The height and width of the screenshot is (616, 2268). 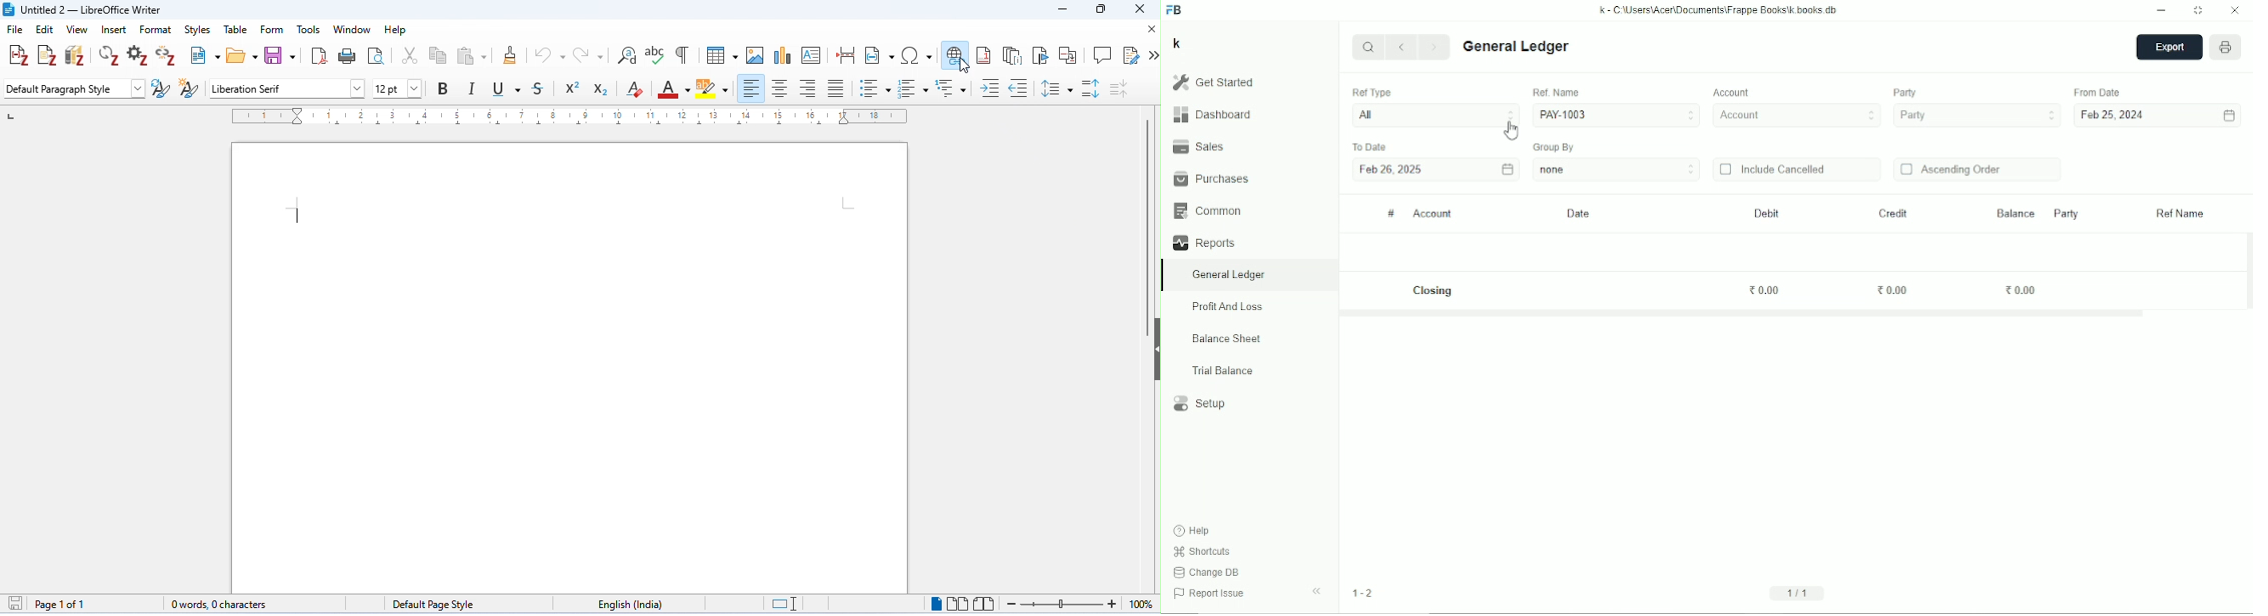 What do you see at coordinates (234, 28) in the screenshot?
I see `table` at bounding box center [234, 28].